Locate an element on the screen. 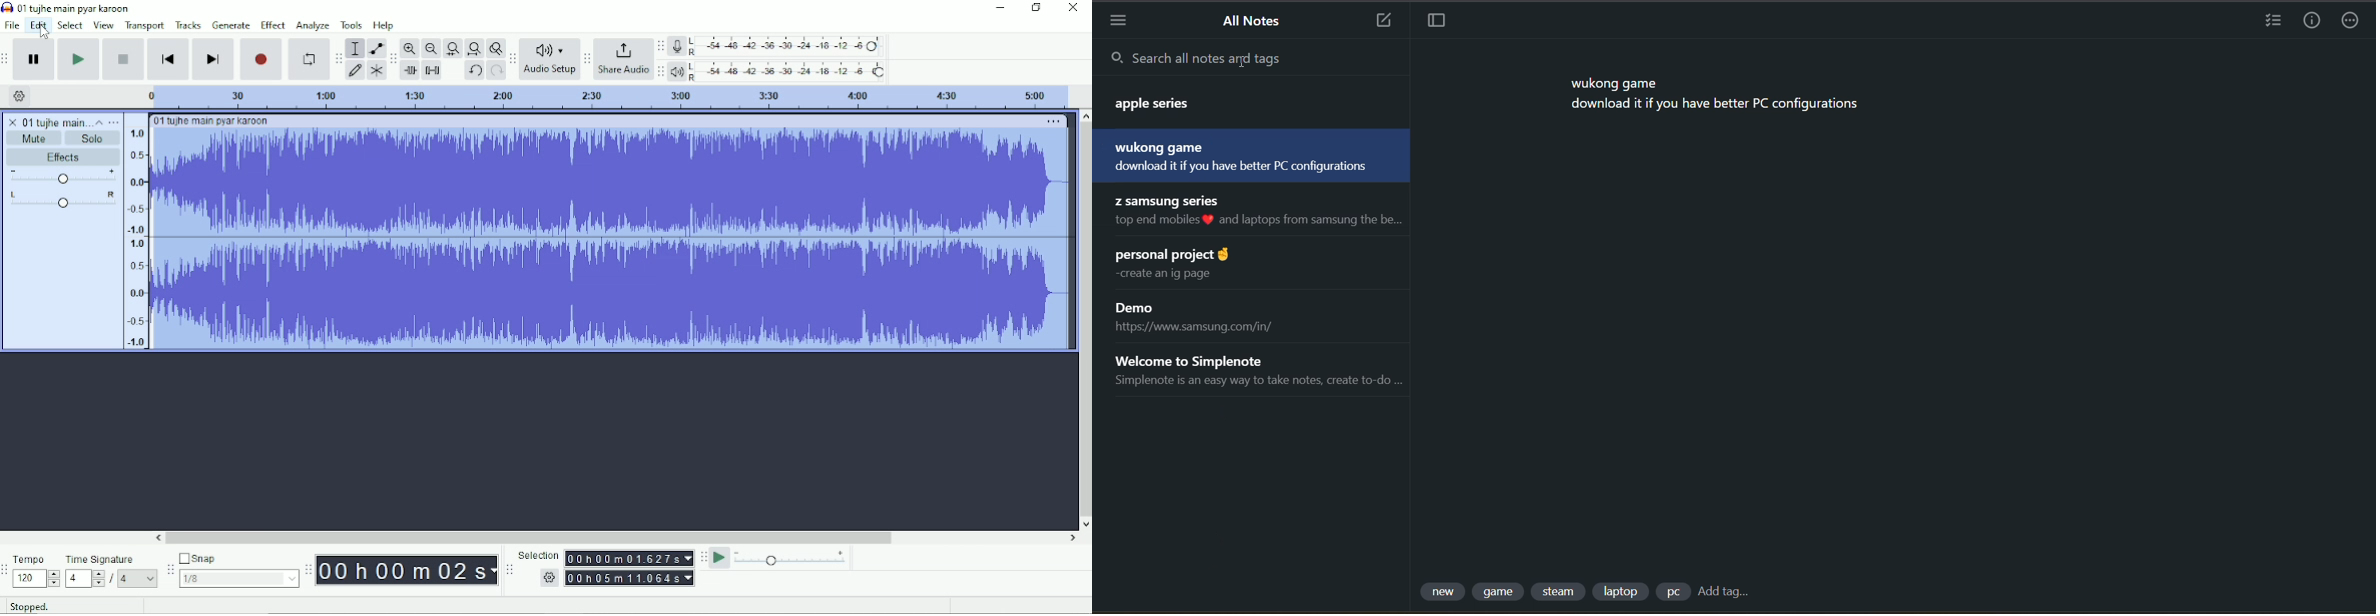 The width and height of the screenshot is (2380, 616). 4 is located at coordinates (138, 579).